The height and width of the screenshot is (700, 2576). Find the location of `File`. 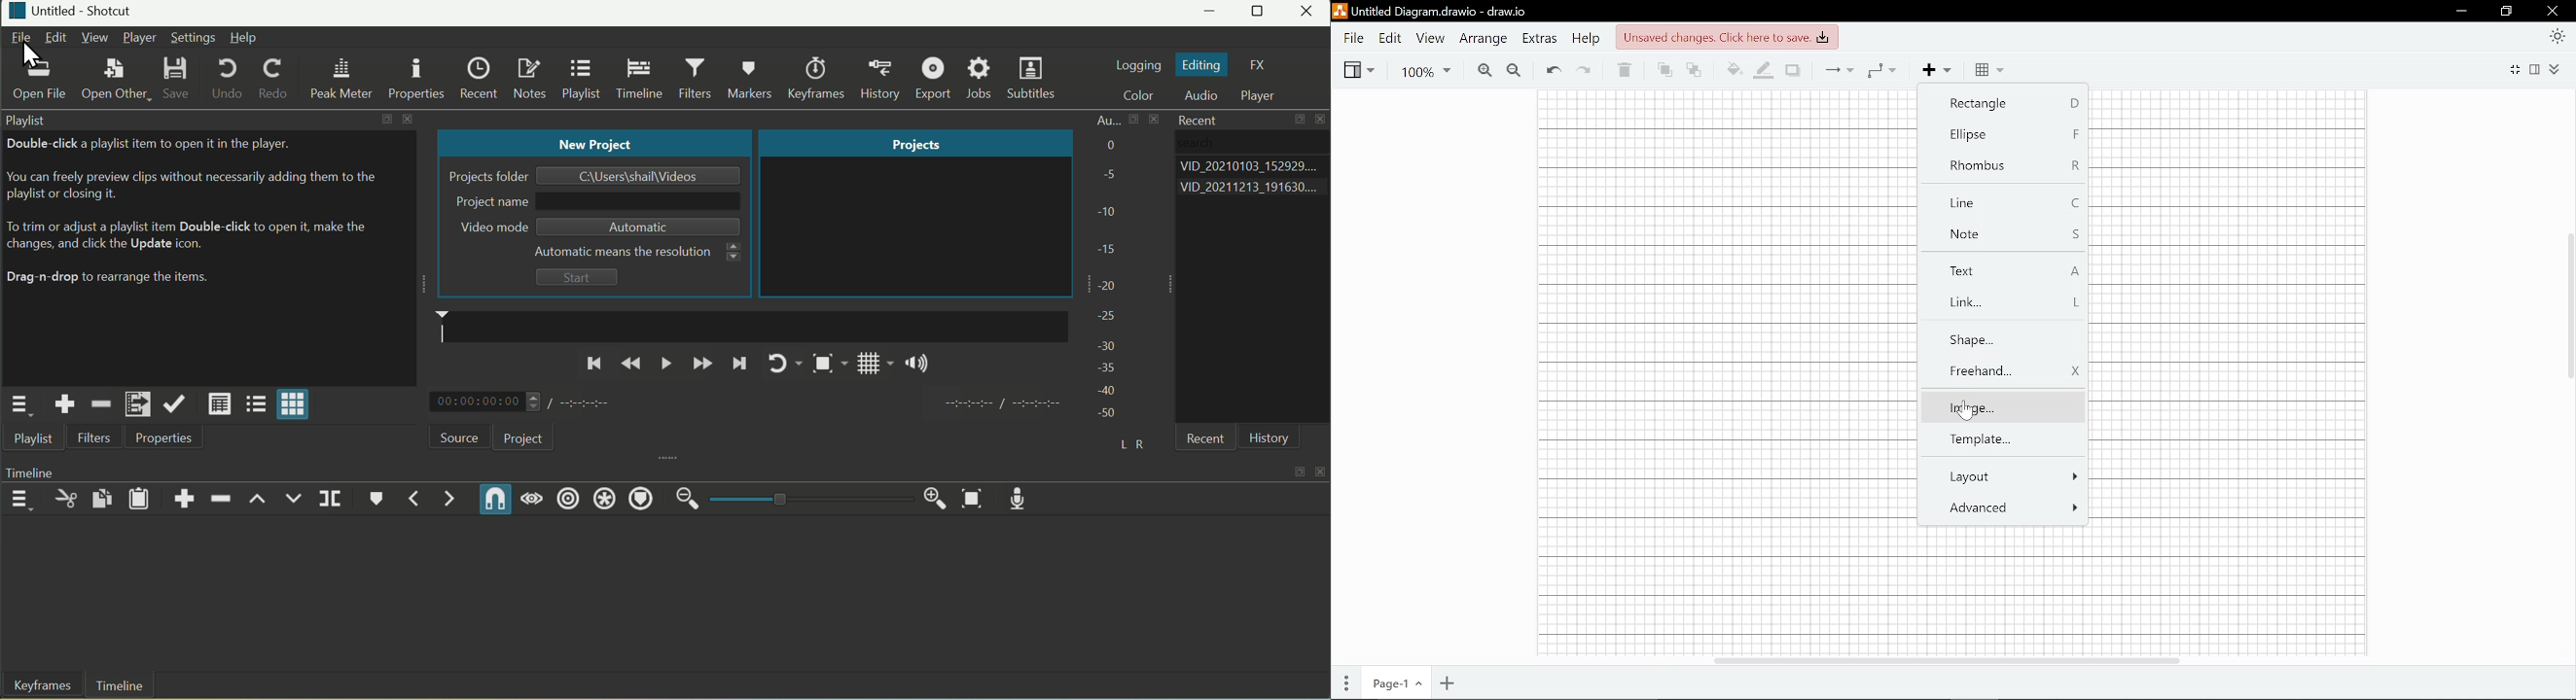

File is located at coordinates (21, 39).